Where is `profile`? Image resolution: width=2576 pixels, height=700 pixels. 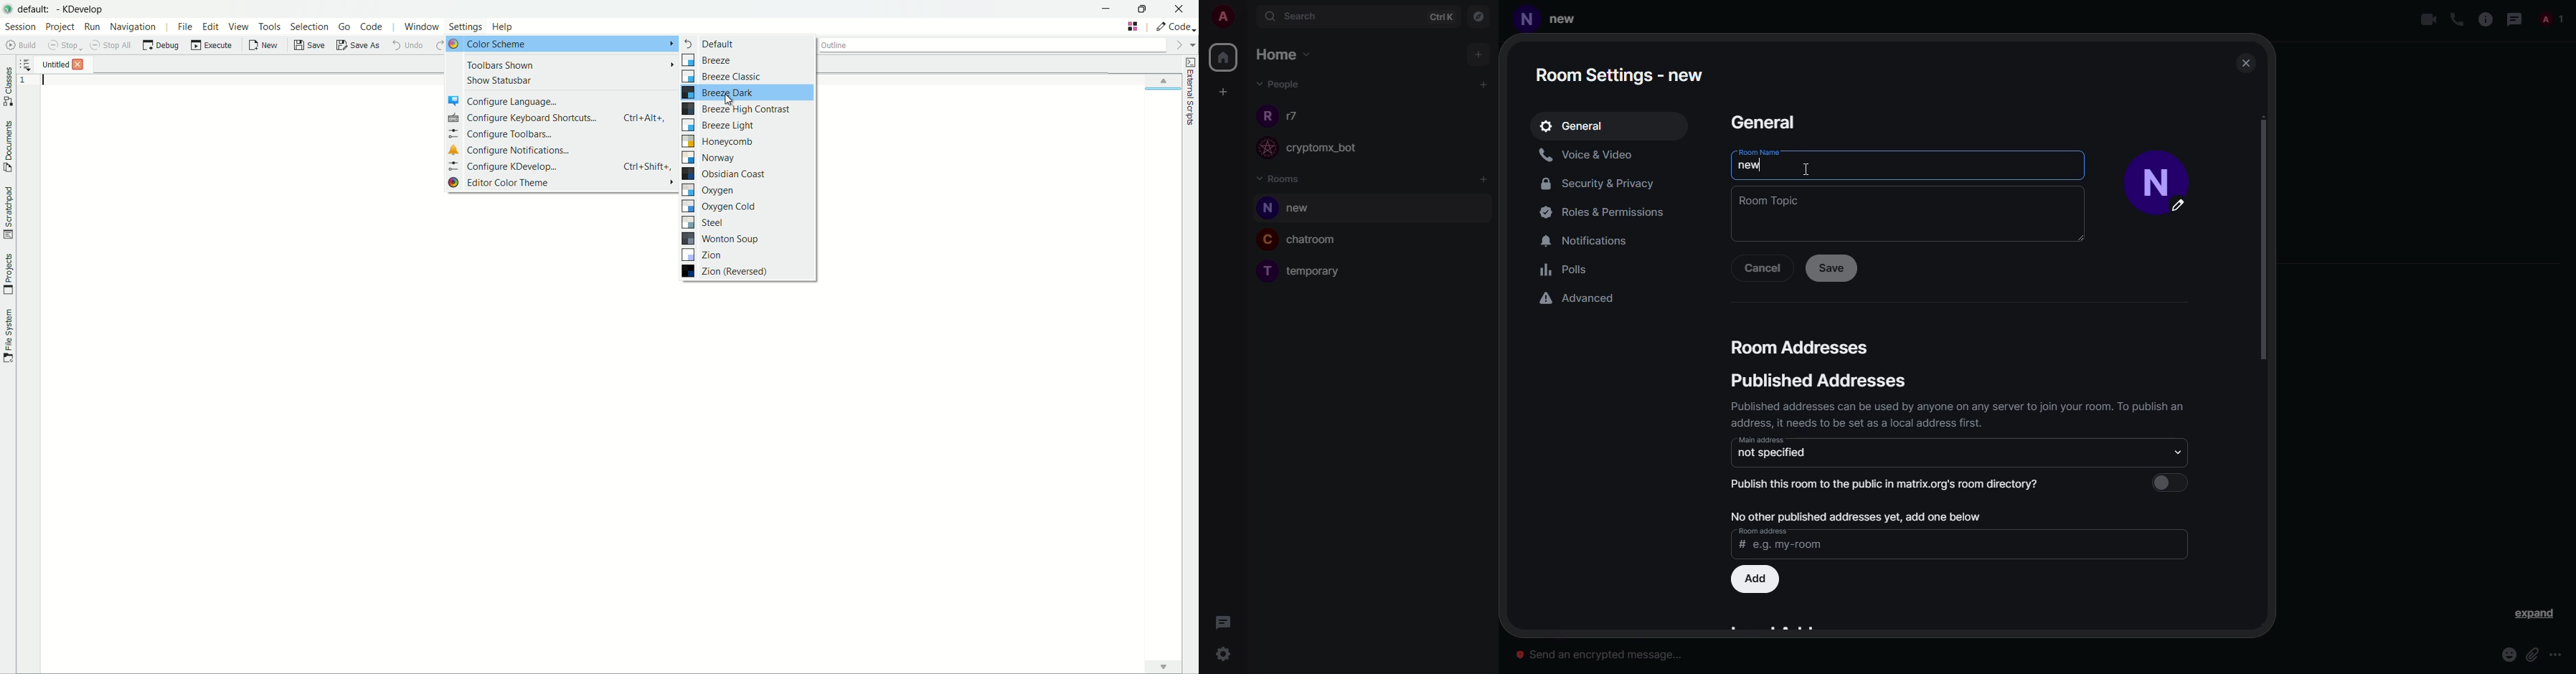 profile is located at coordinates (1527, 22).